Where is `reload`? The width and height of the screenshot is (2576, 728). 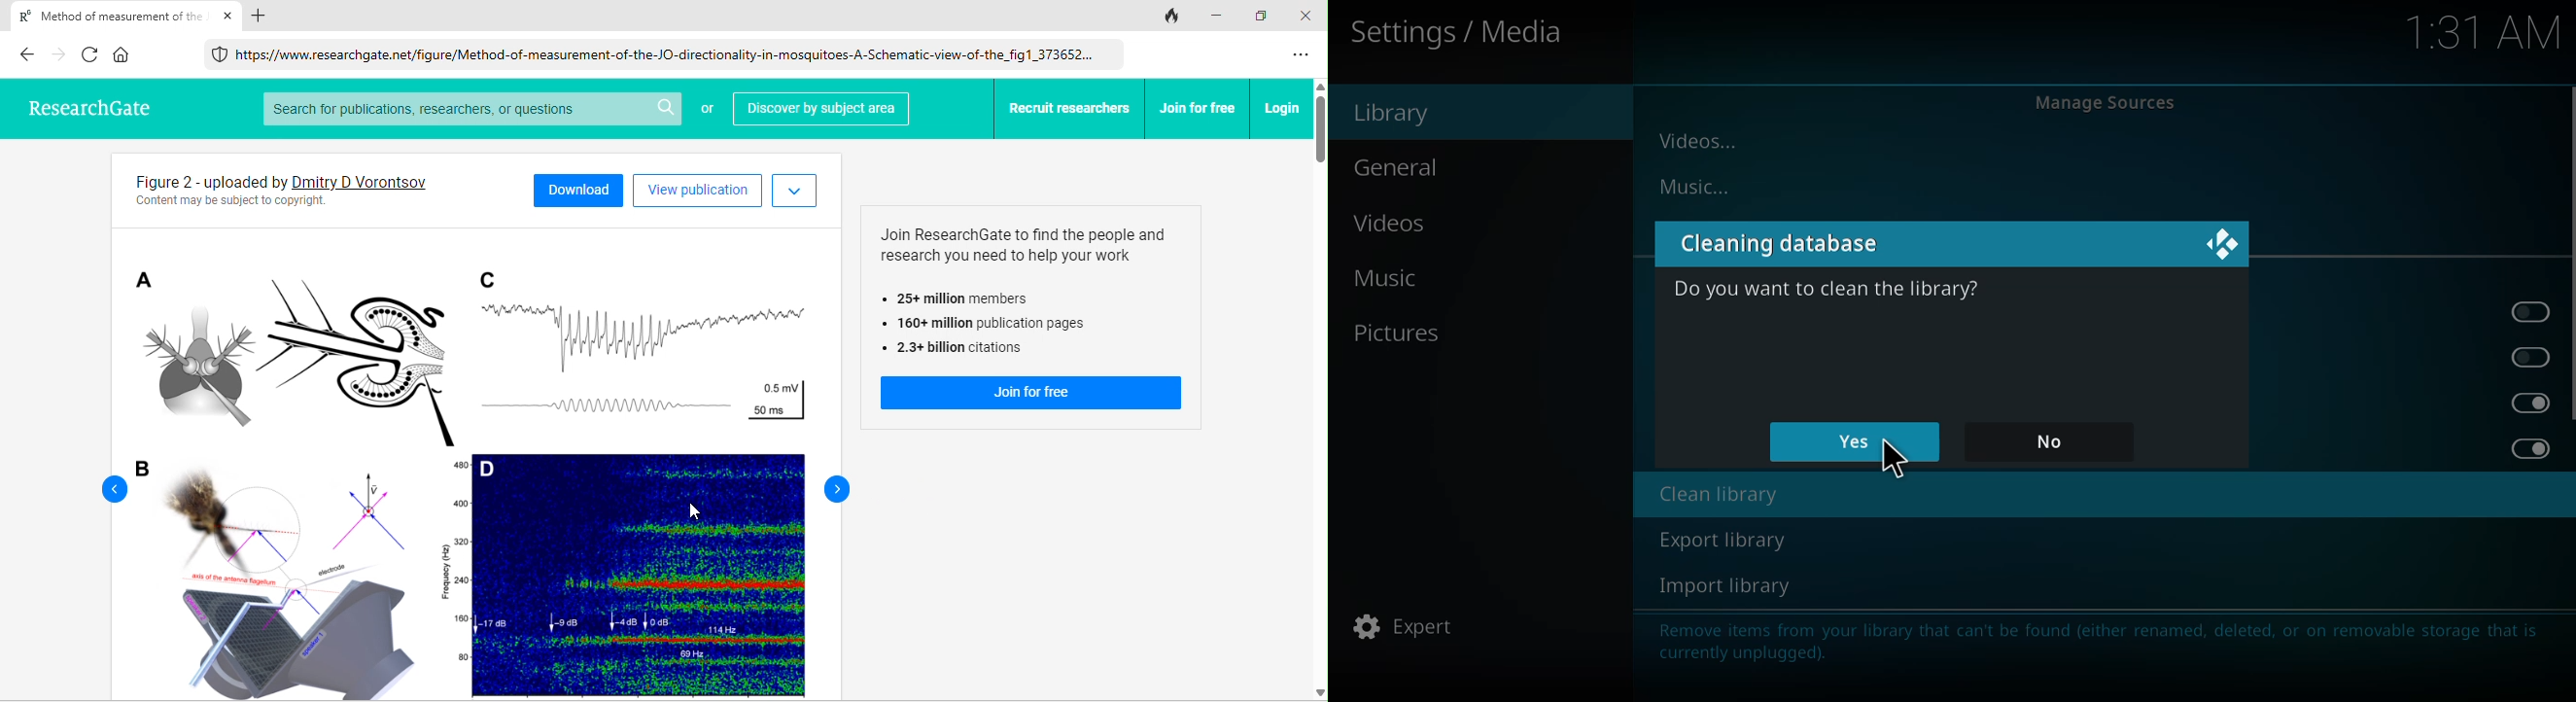 reload is located at coordinates (92, 53).